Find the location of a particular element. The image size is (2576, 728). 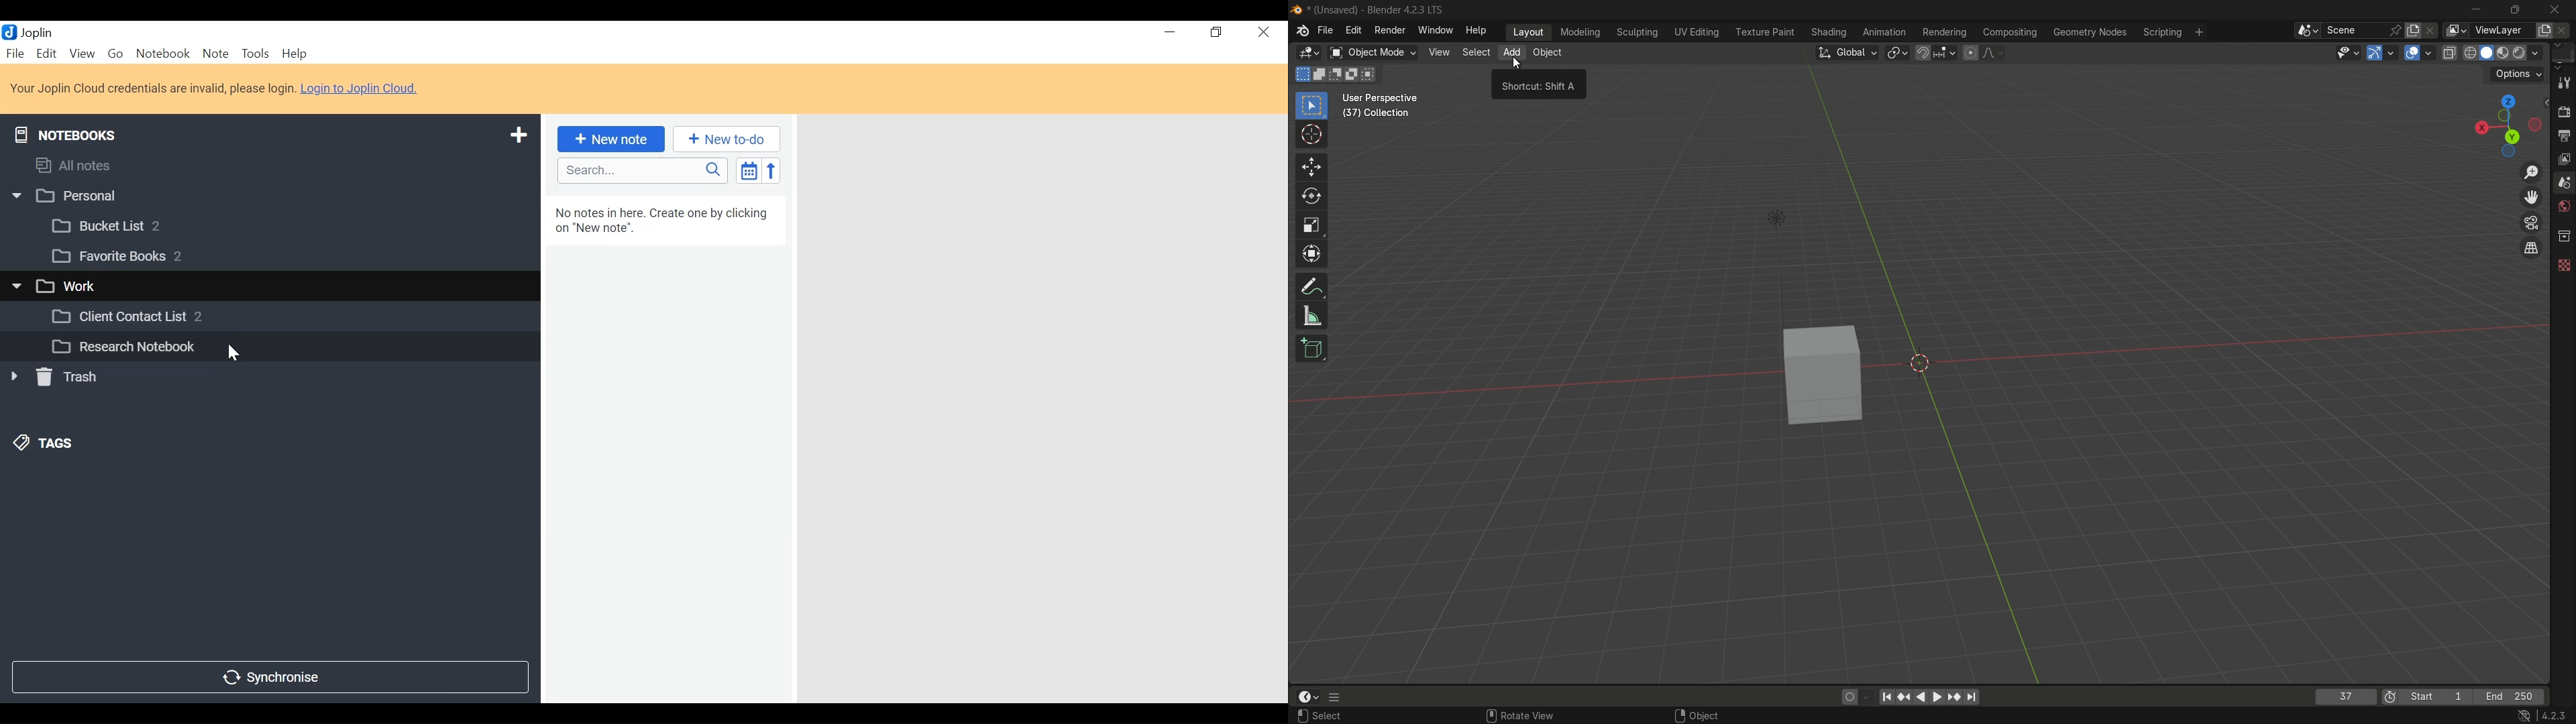

transform orientation is located at coordinates (1848, 54).